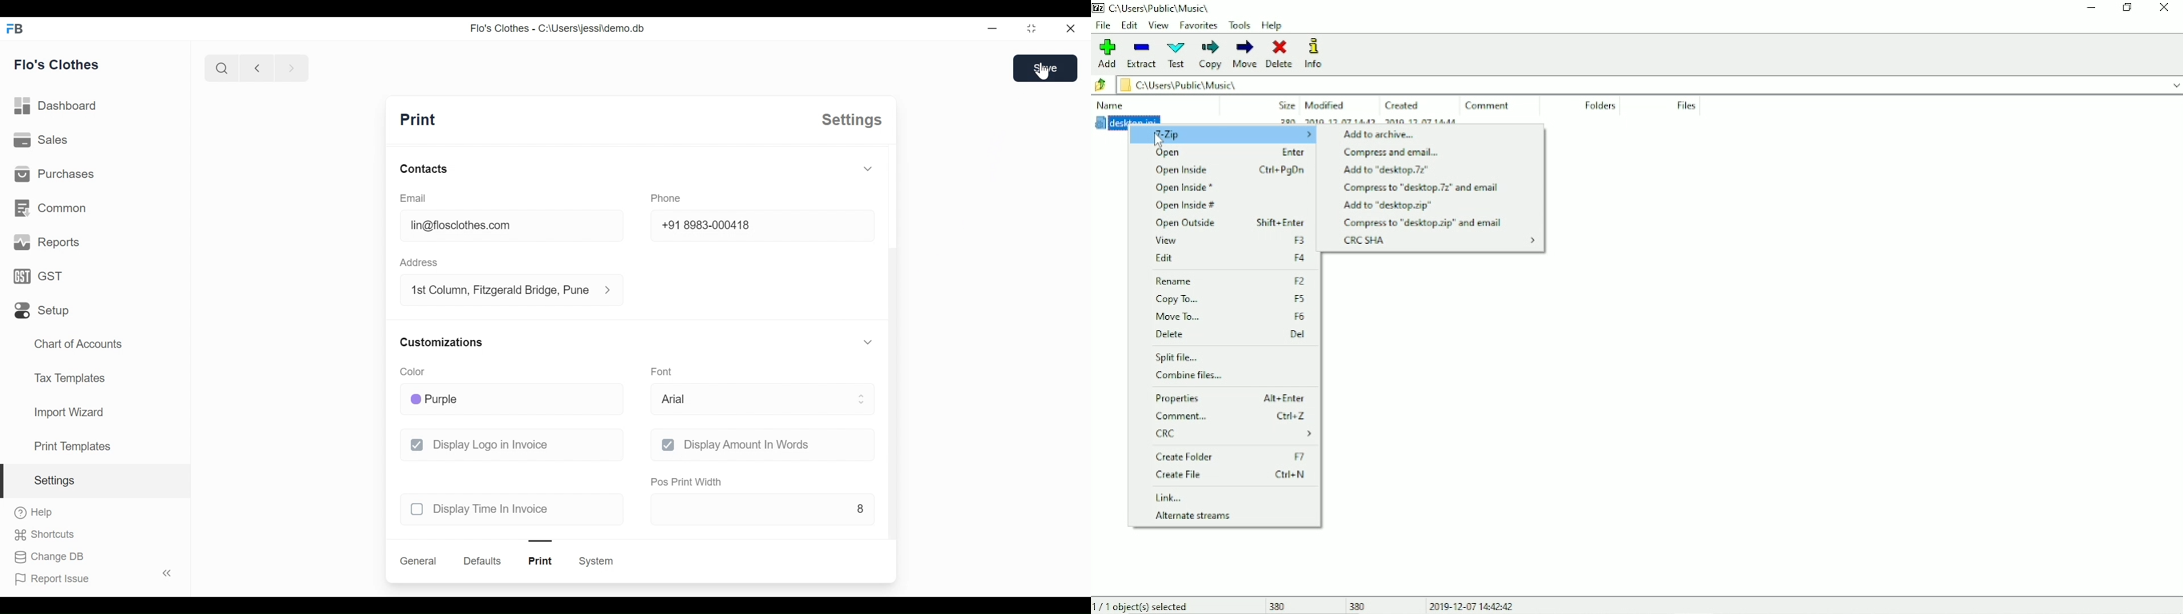 The height and width of the screenshot is (616, 2184). Describe the element at coordinates (1423, 223) in the screenshot. I see `Compress to "desktop.zip" and email` at that location.